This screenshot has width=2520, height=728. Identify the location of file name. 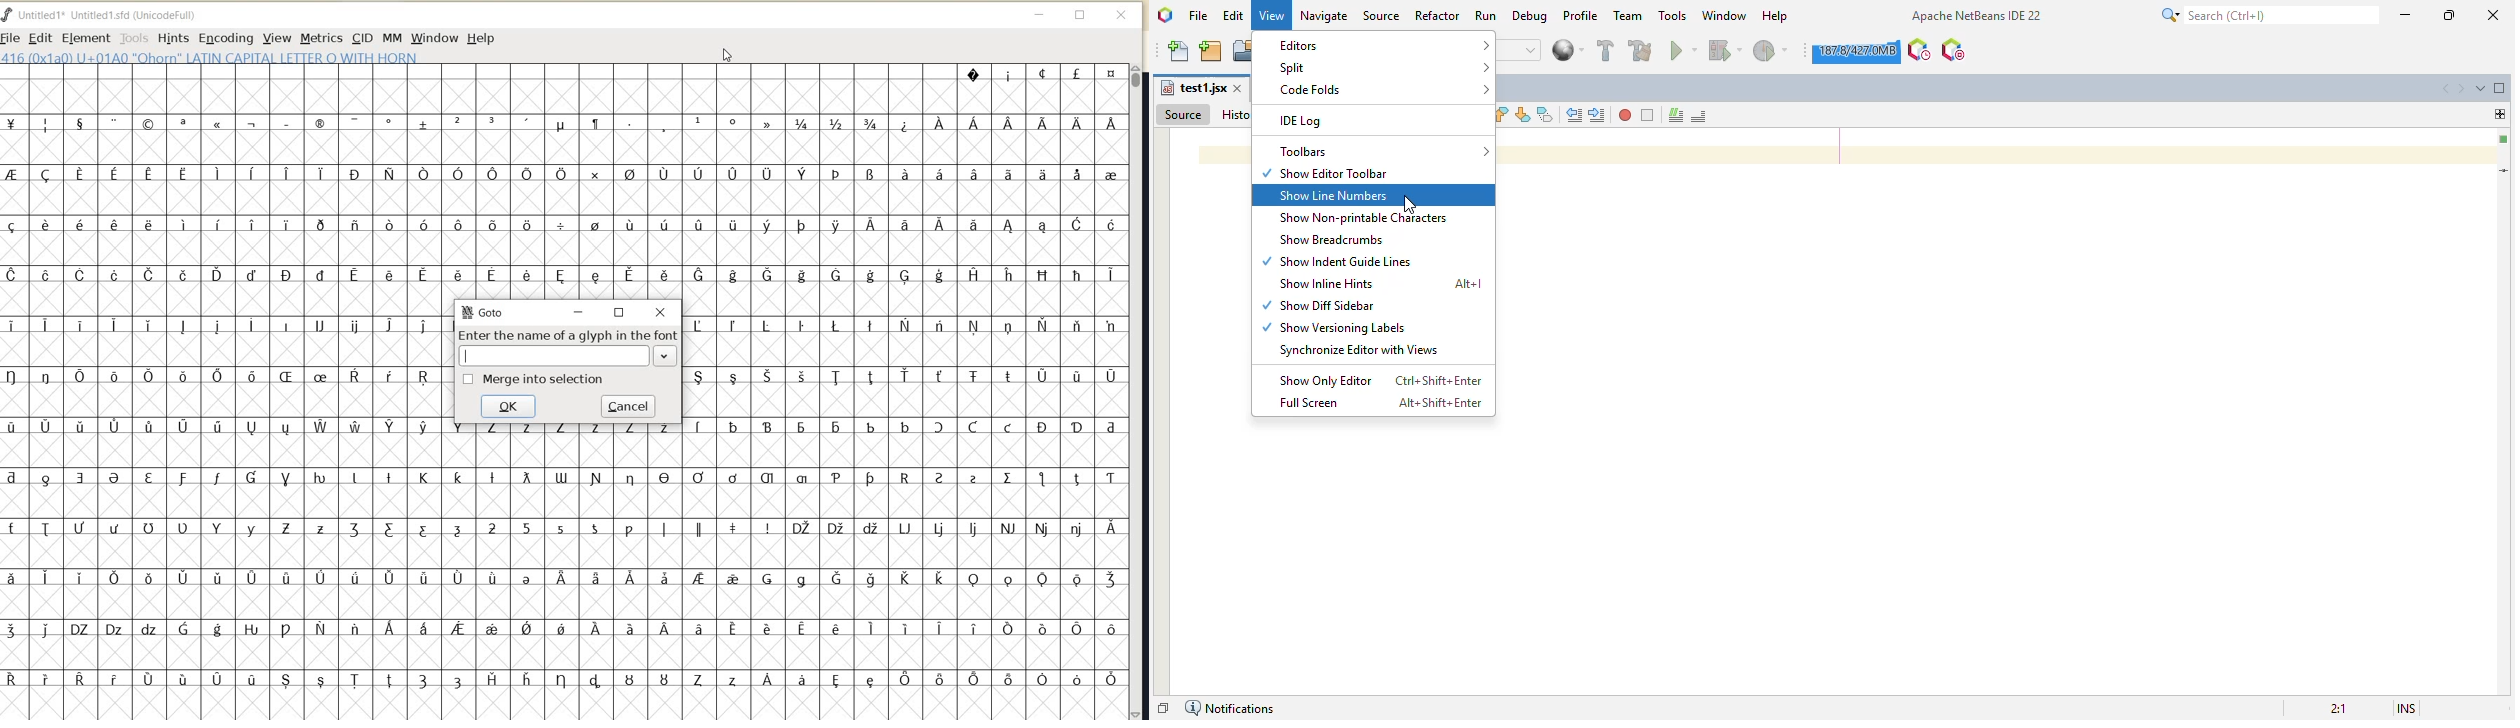
(1193, 88).